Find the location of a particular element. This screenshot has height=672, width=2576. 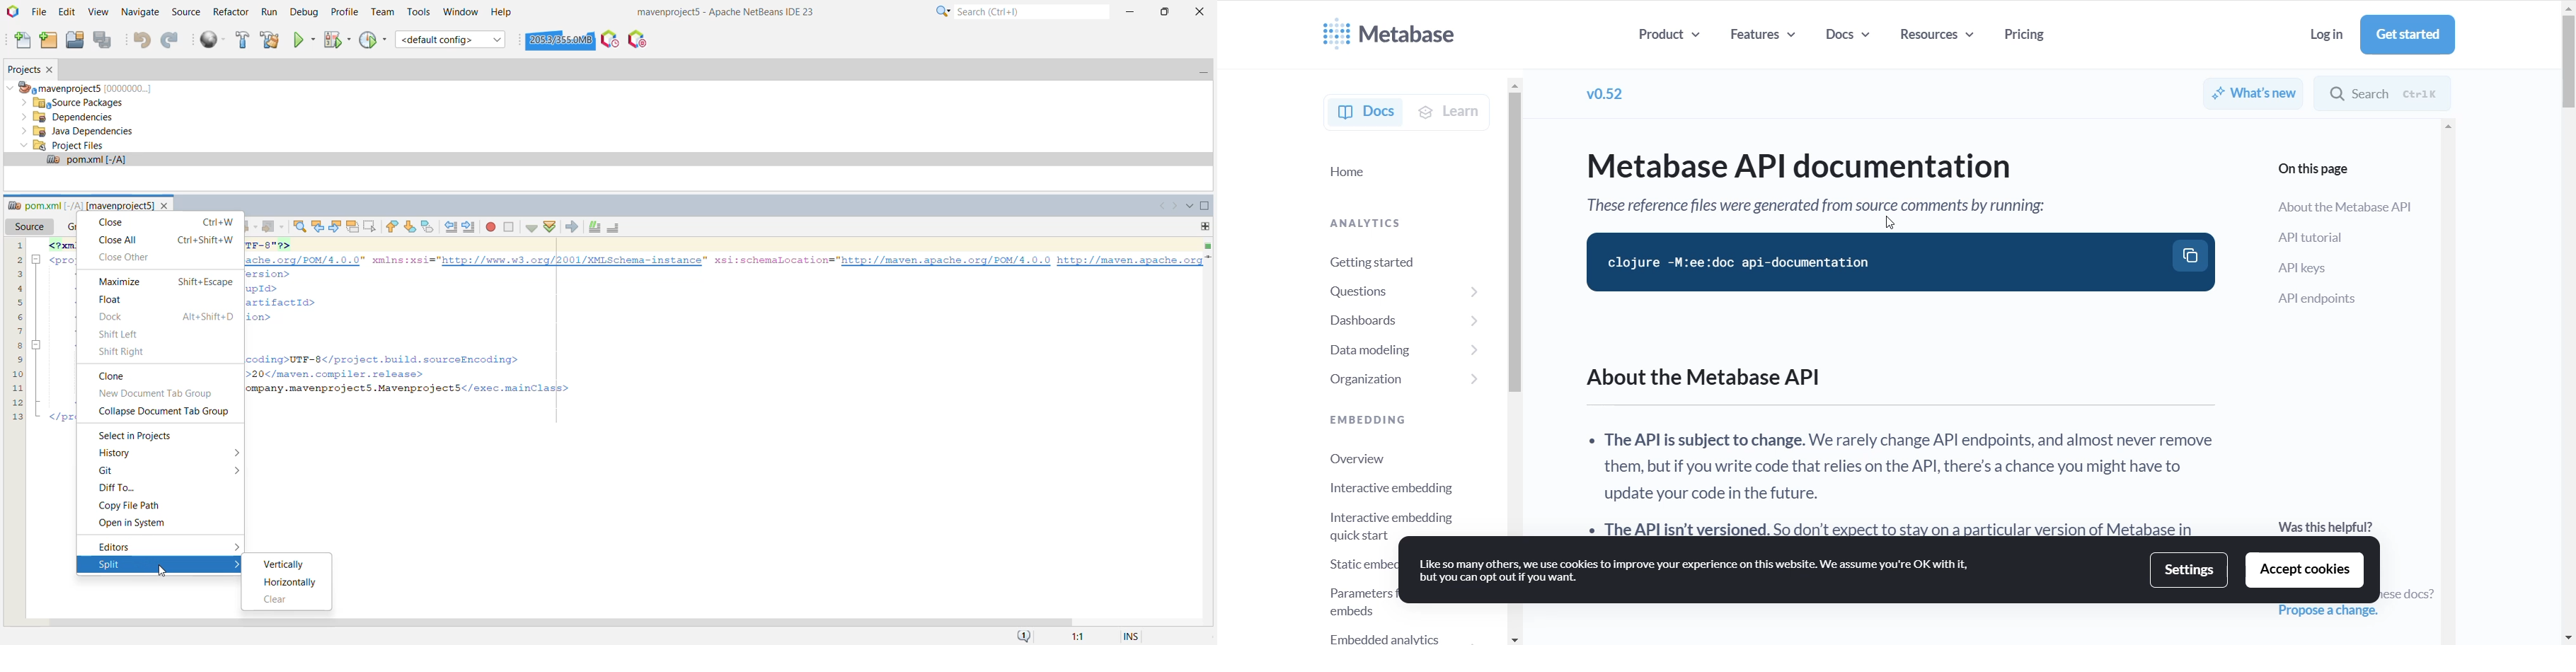

Diff To is located at coordinates (115, 488).